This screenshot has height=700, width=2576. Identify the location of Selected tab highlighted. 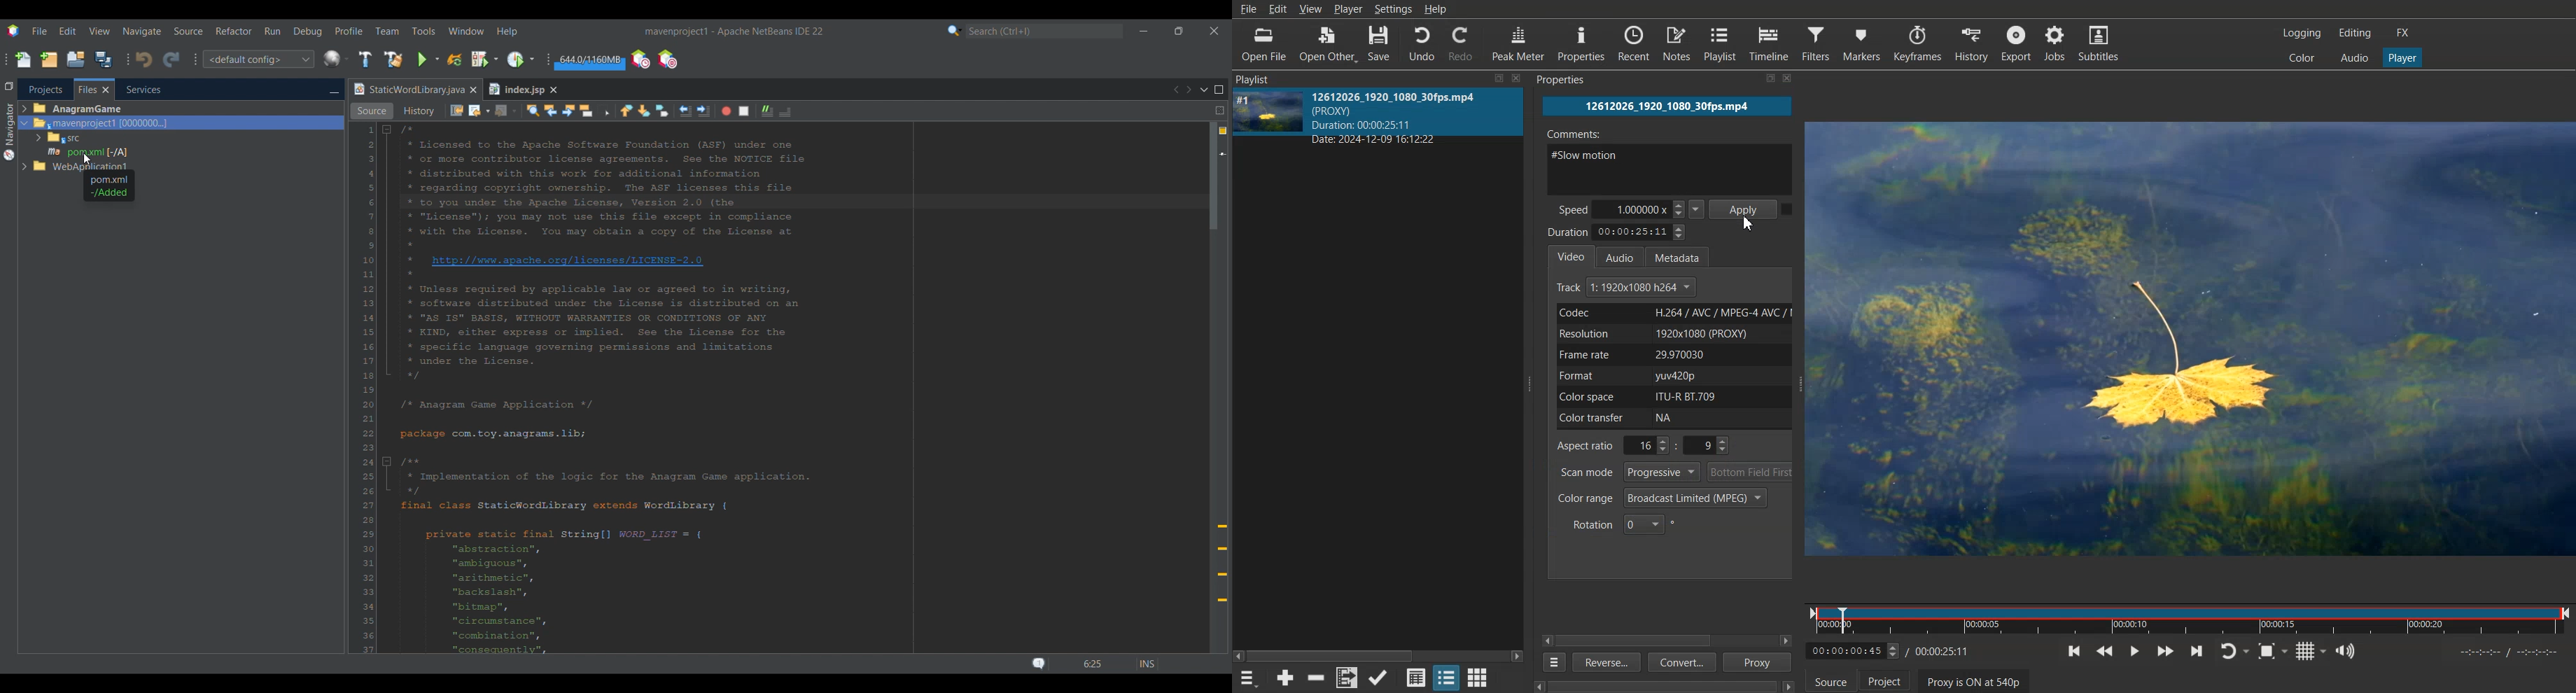
(238, 123).